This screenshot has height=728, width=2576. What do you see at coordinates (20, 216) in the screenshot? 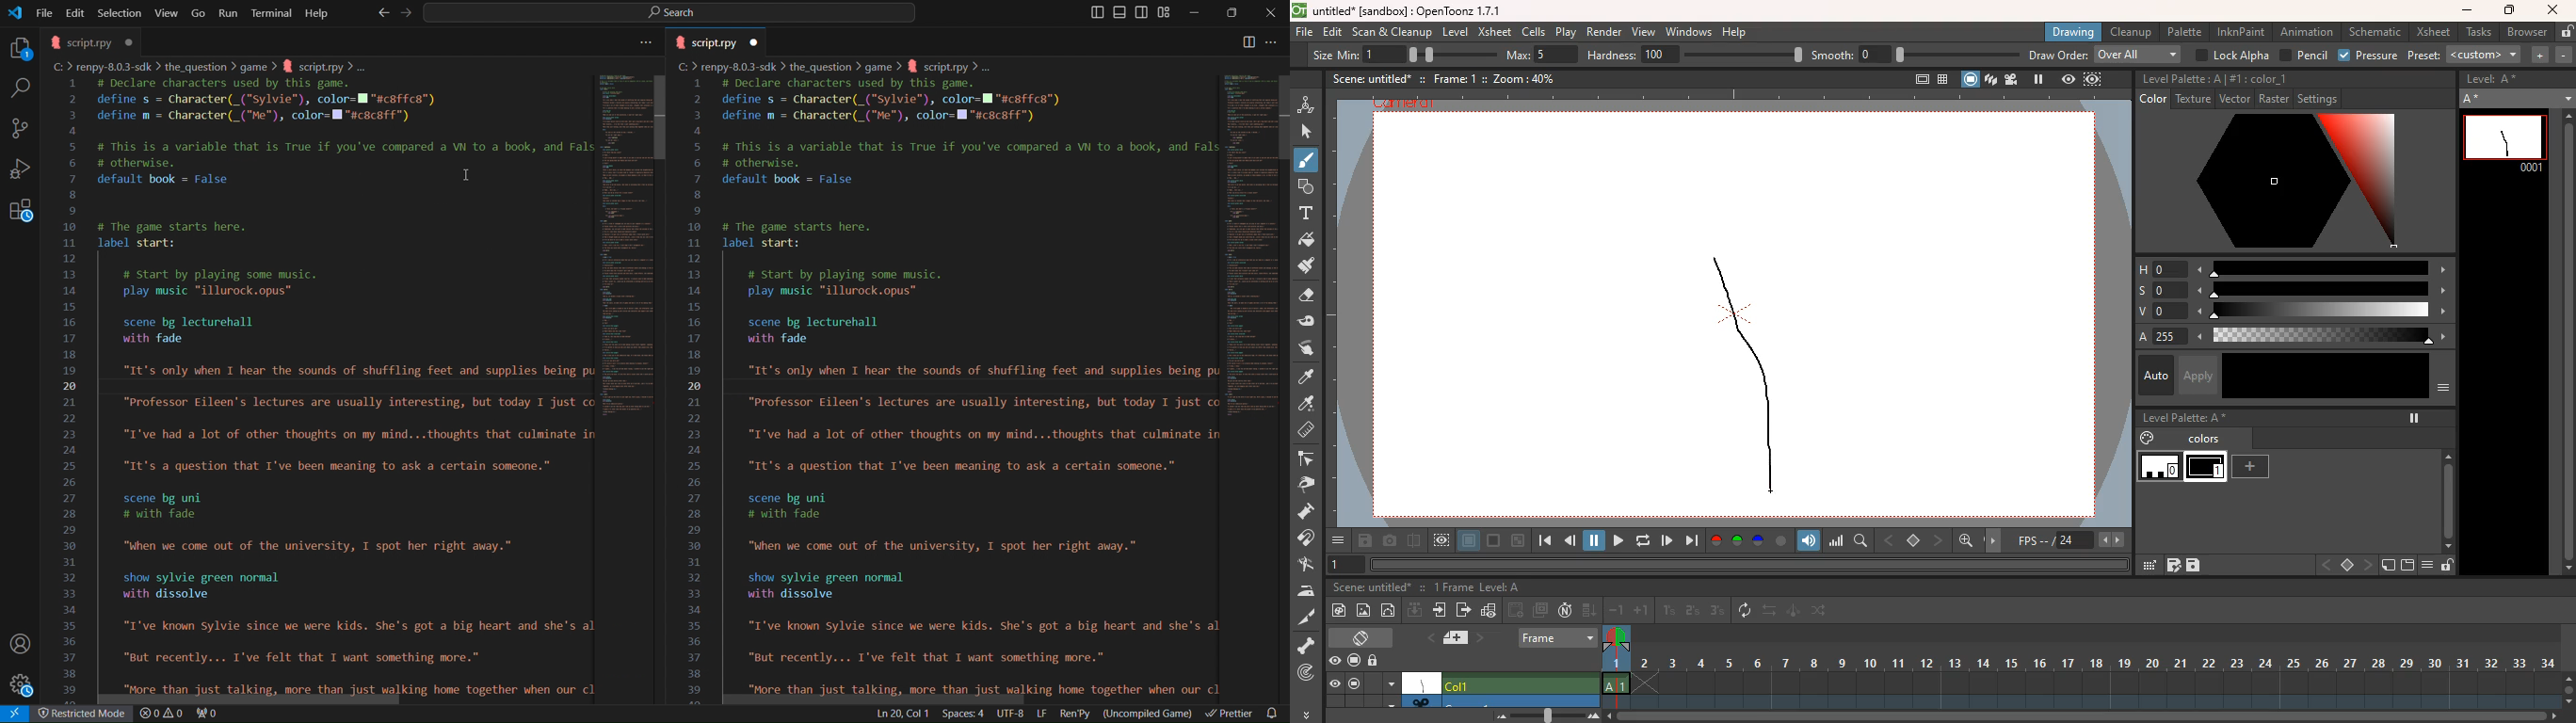
I see `Extensions` at bounding box center [20, 216].